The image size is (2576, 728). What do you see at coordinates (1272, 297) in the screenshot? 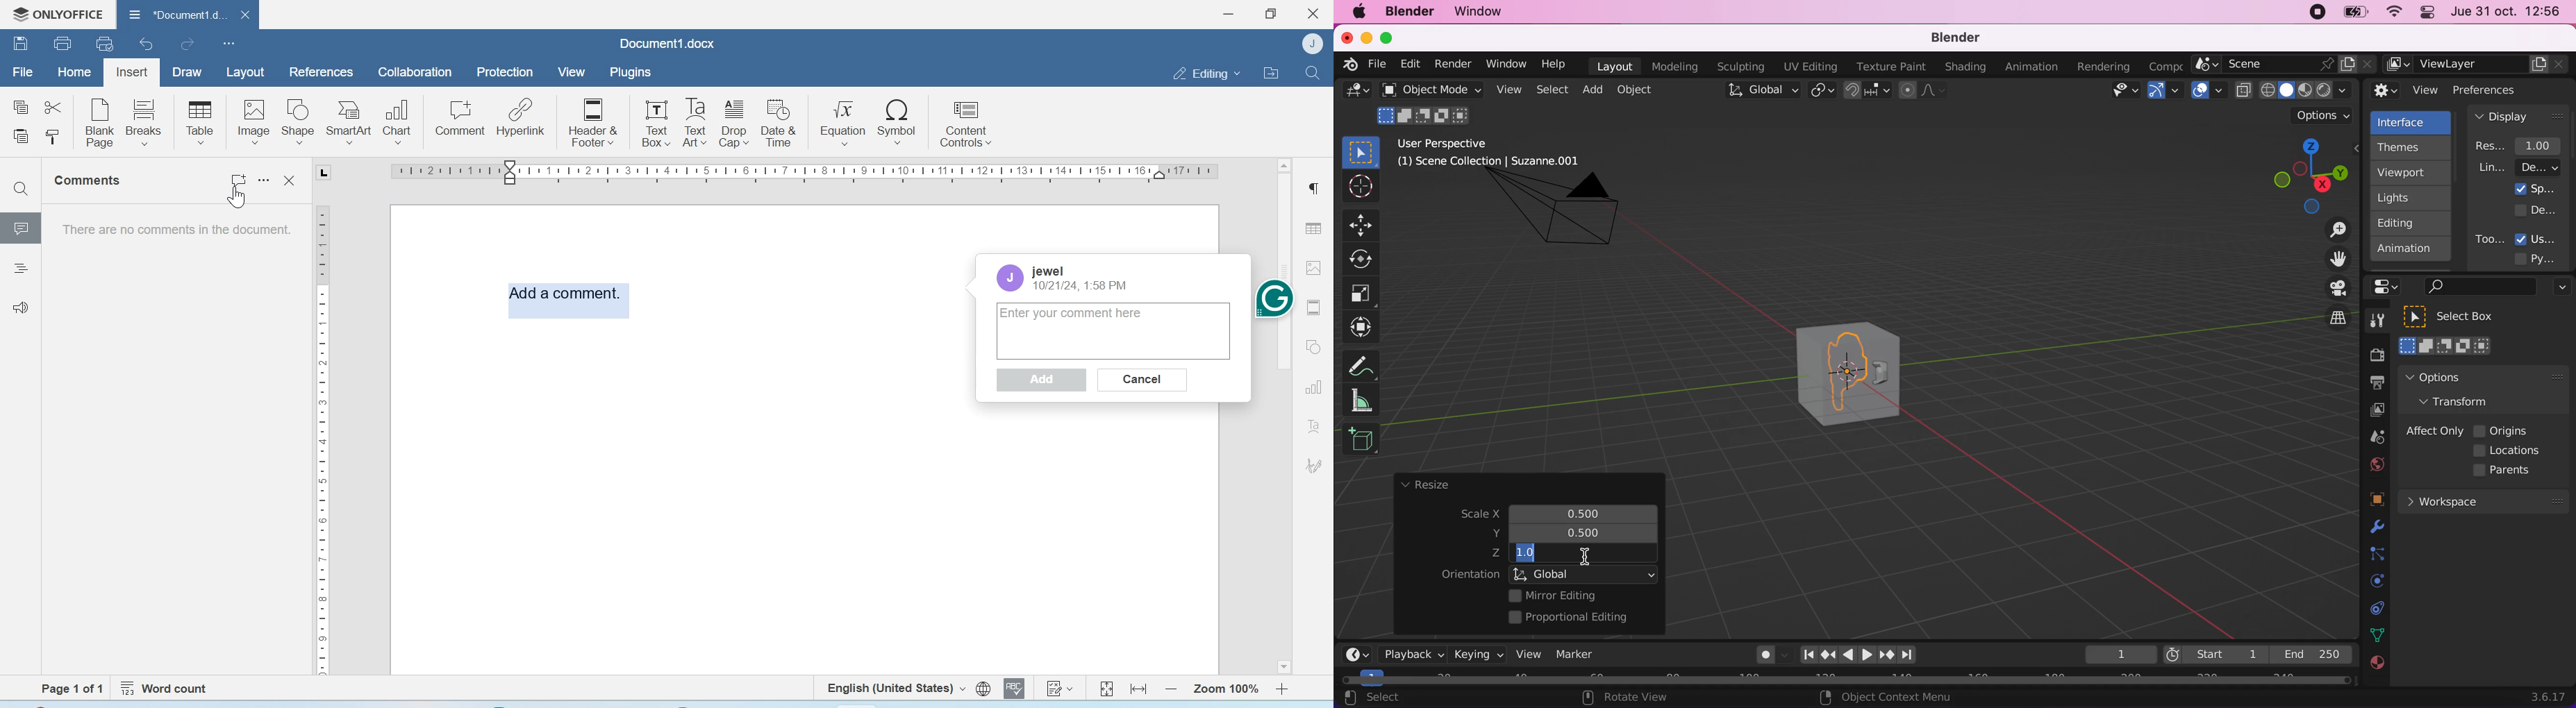
I see `Grammarly logo` at bounding box center [1272, 297].